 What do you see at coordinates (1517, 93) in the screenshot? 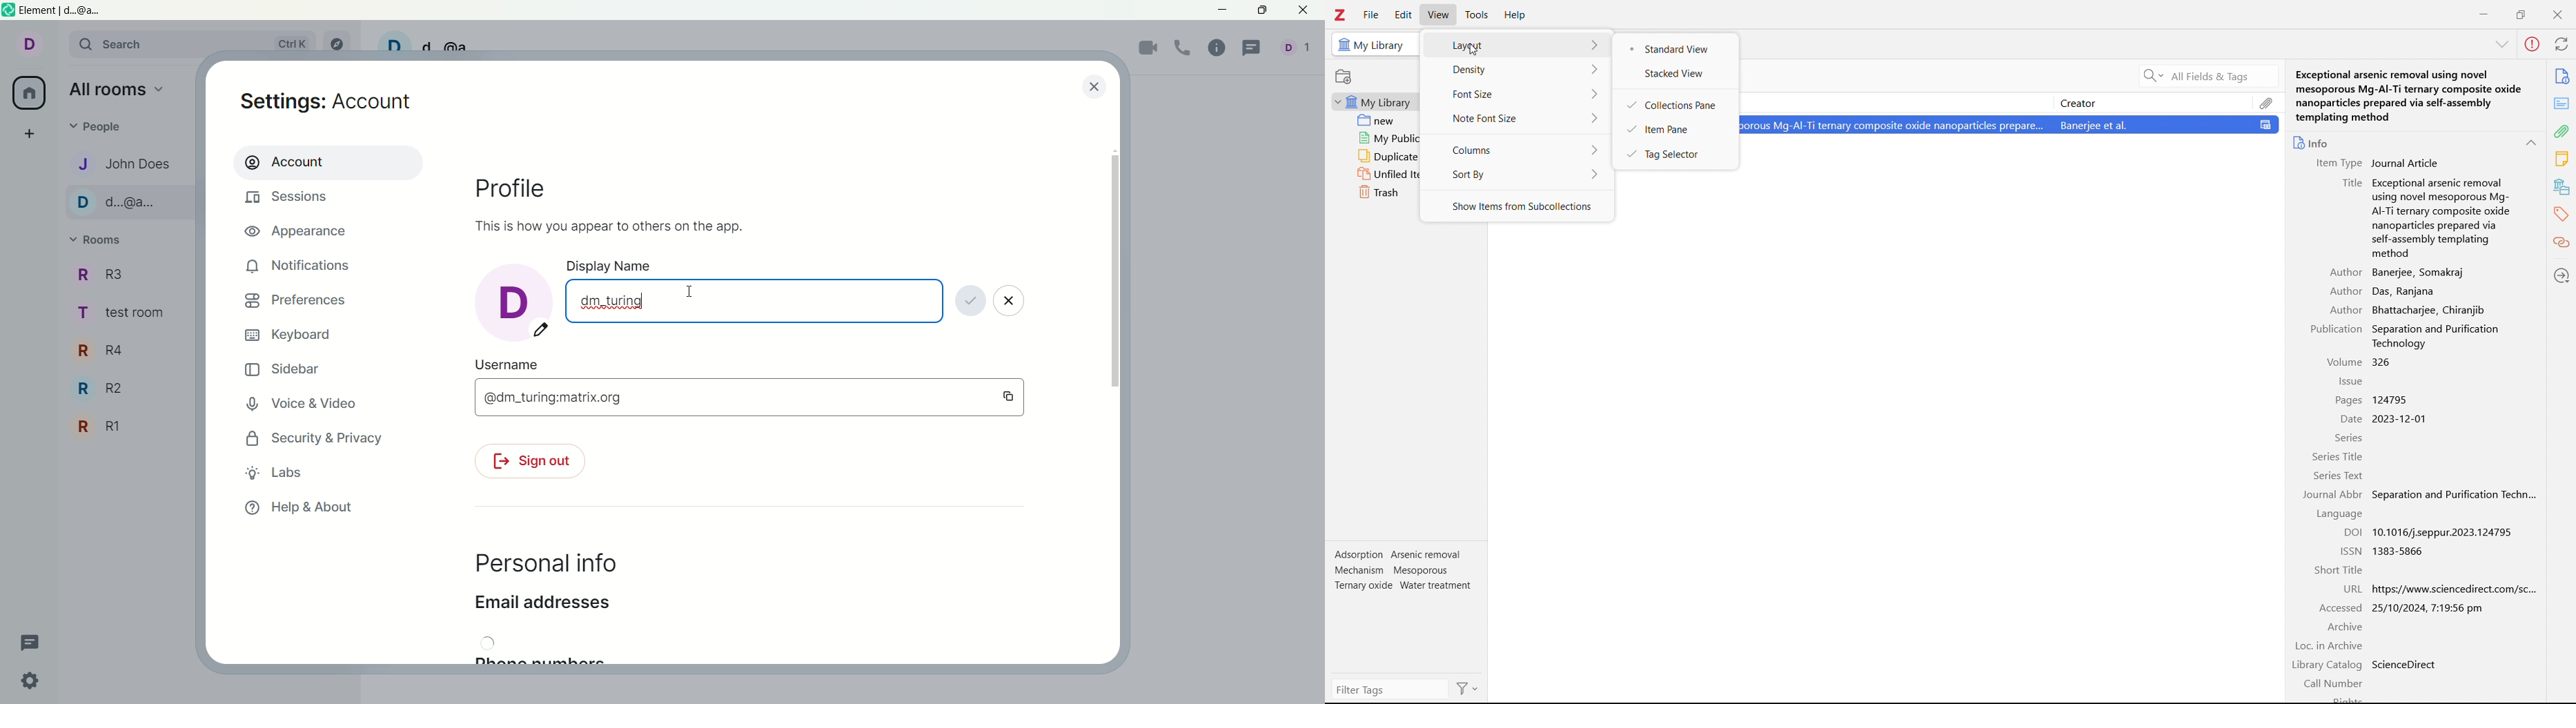
I see `font size` at bounding box center [1517, 93].